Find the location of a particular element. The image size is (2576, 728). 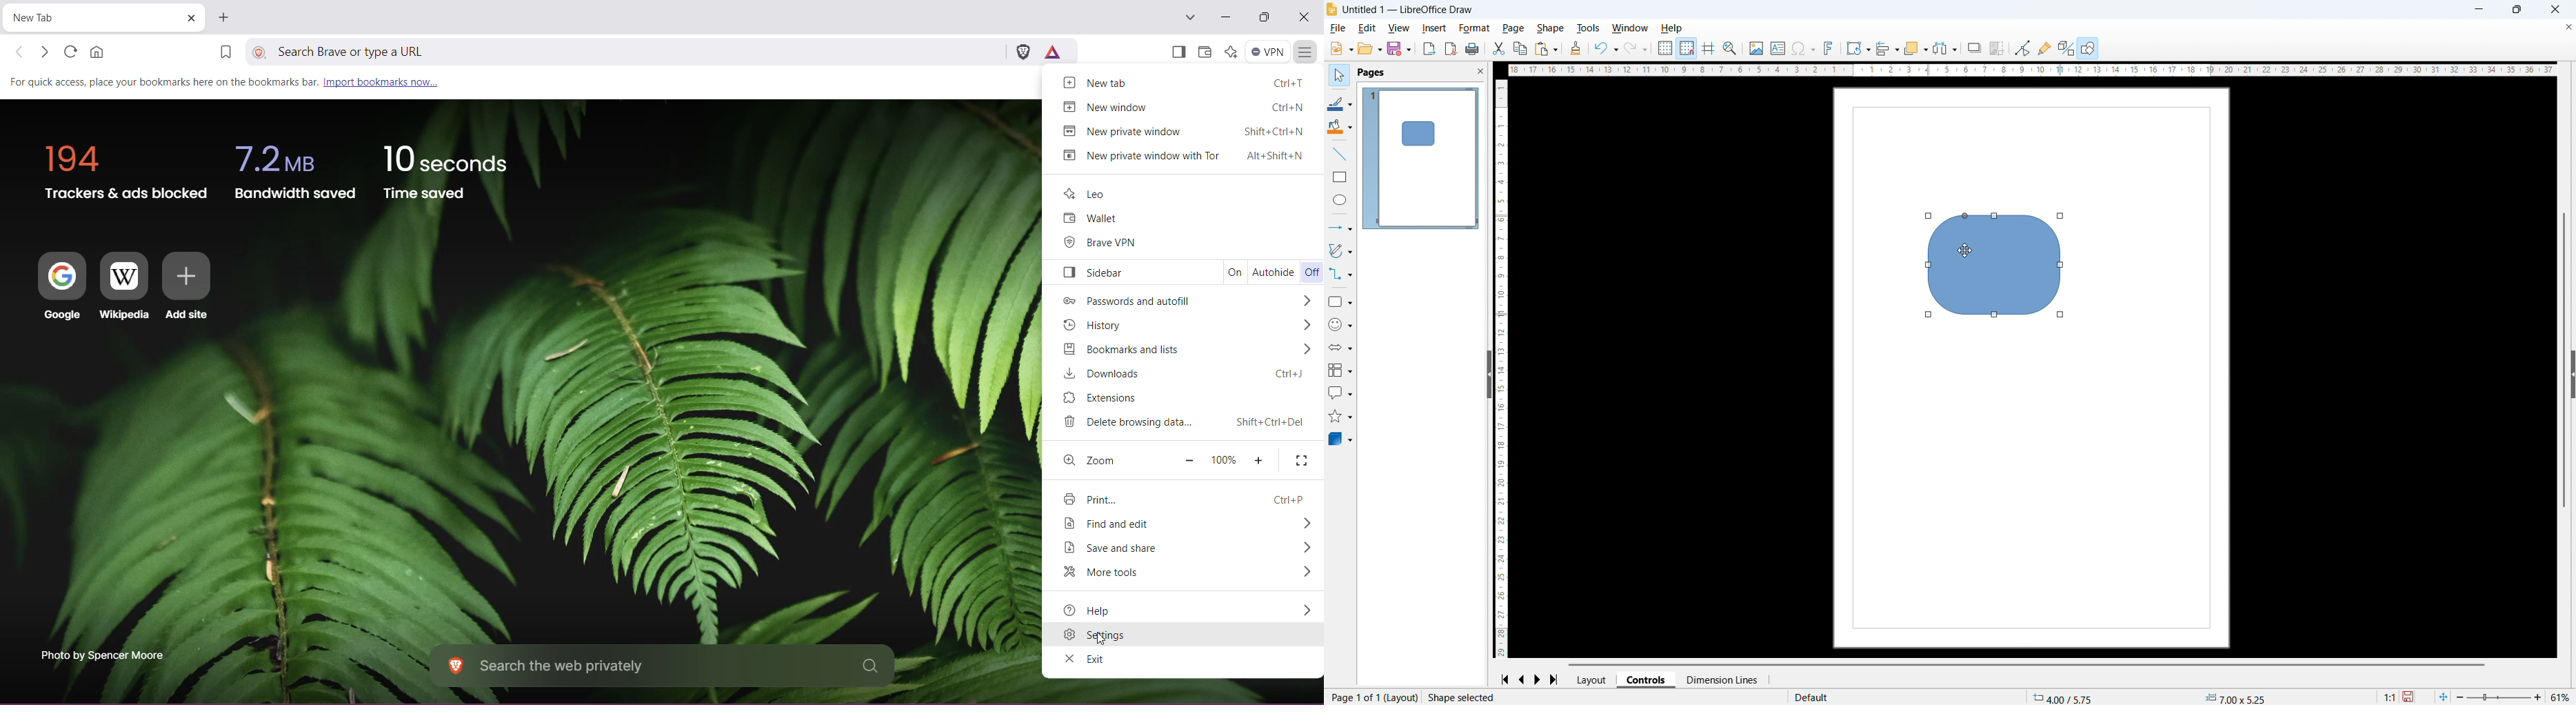

show gluepoint function is located at coordinates (2044, 48).